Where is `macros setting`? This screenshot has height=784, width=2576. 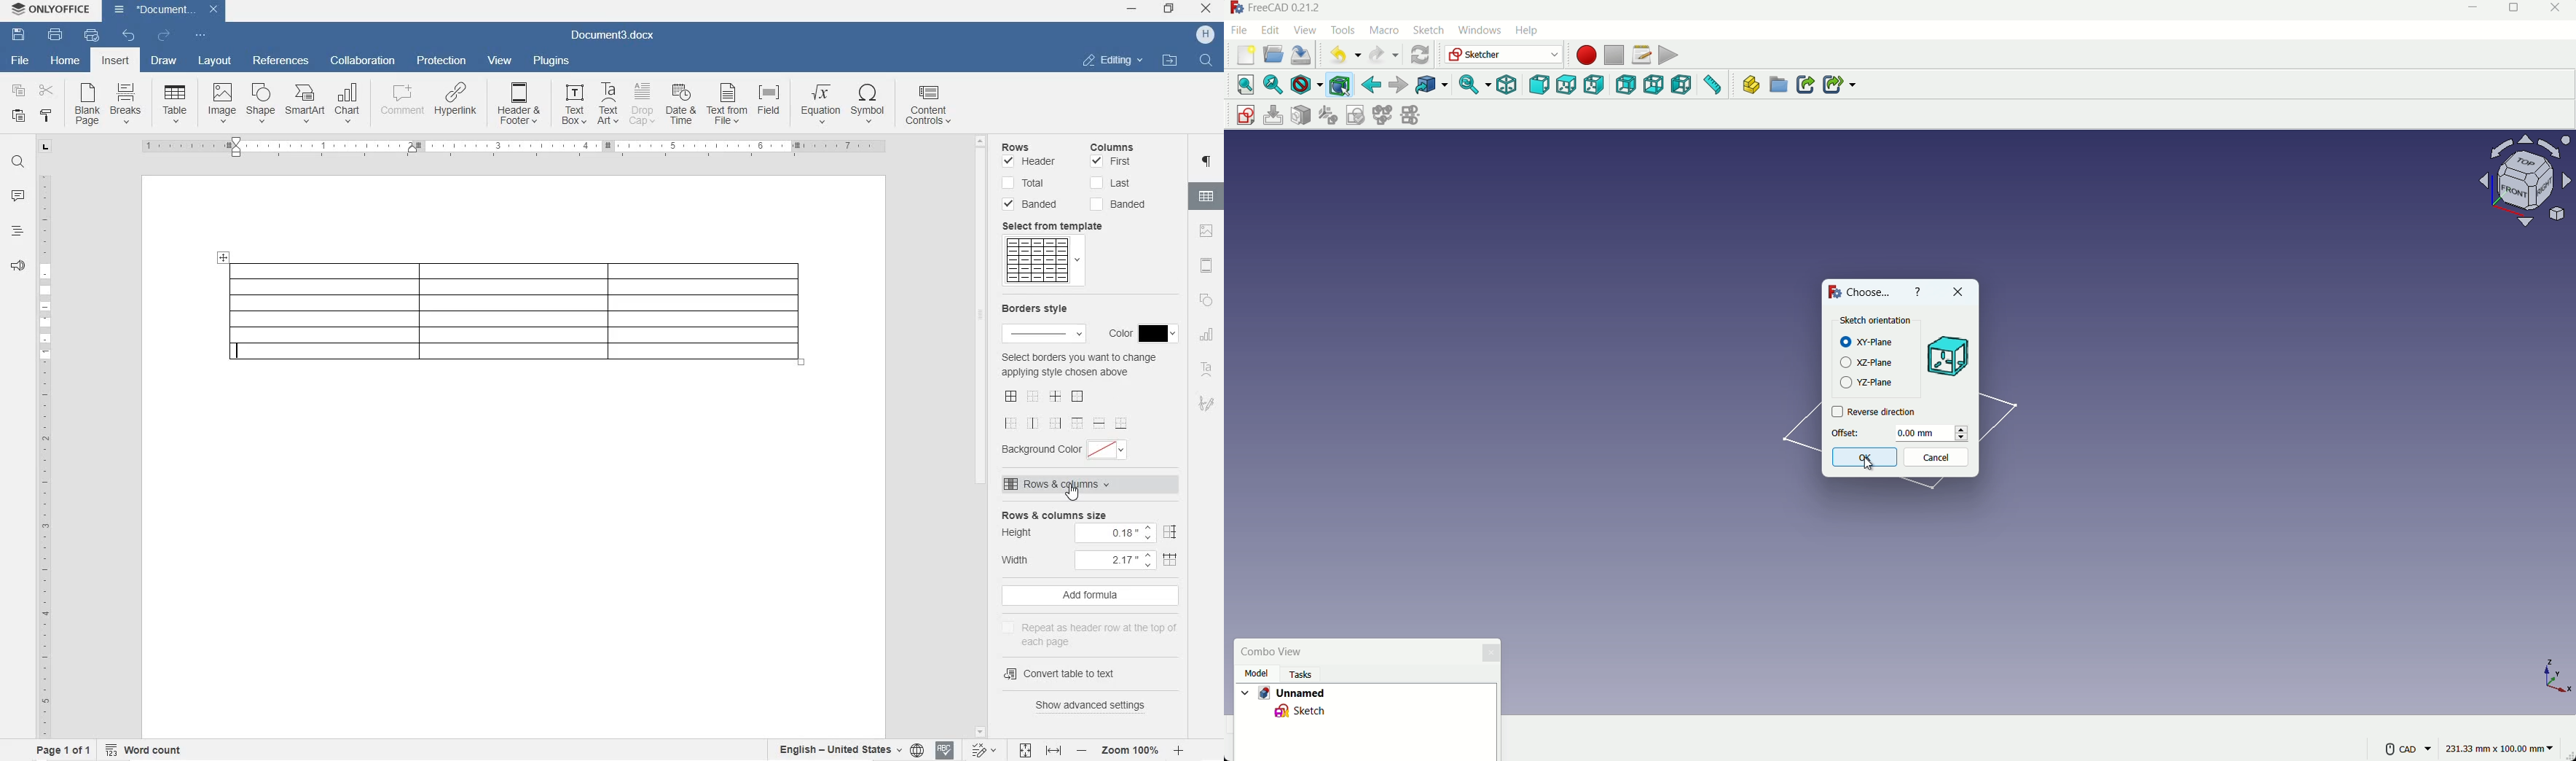 macros setting is located at coordinates (1641, 55).